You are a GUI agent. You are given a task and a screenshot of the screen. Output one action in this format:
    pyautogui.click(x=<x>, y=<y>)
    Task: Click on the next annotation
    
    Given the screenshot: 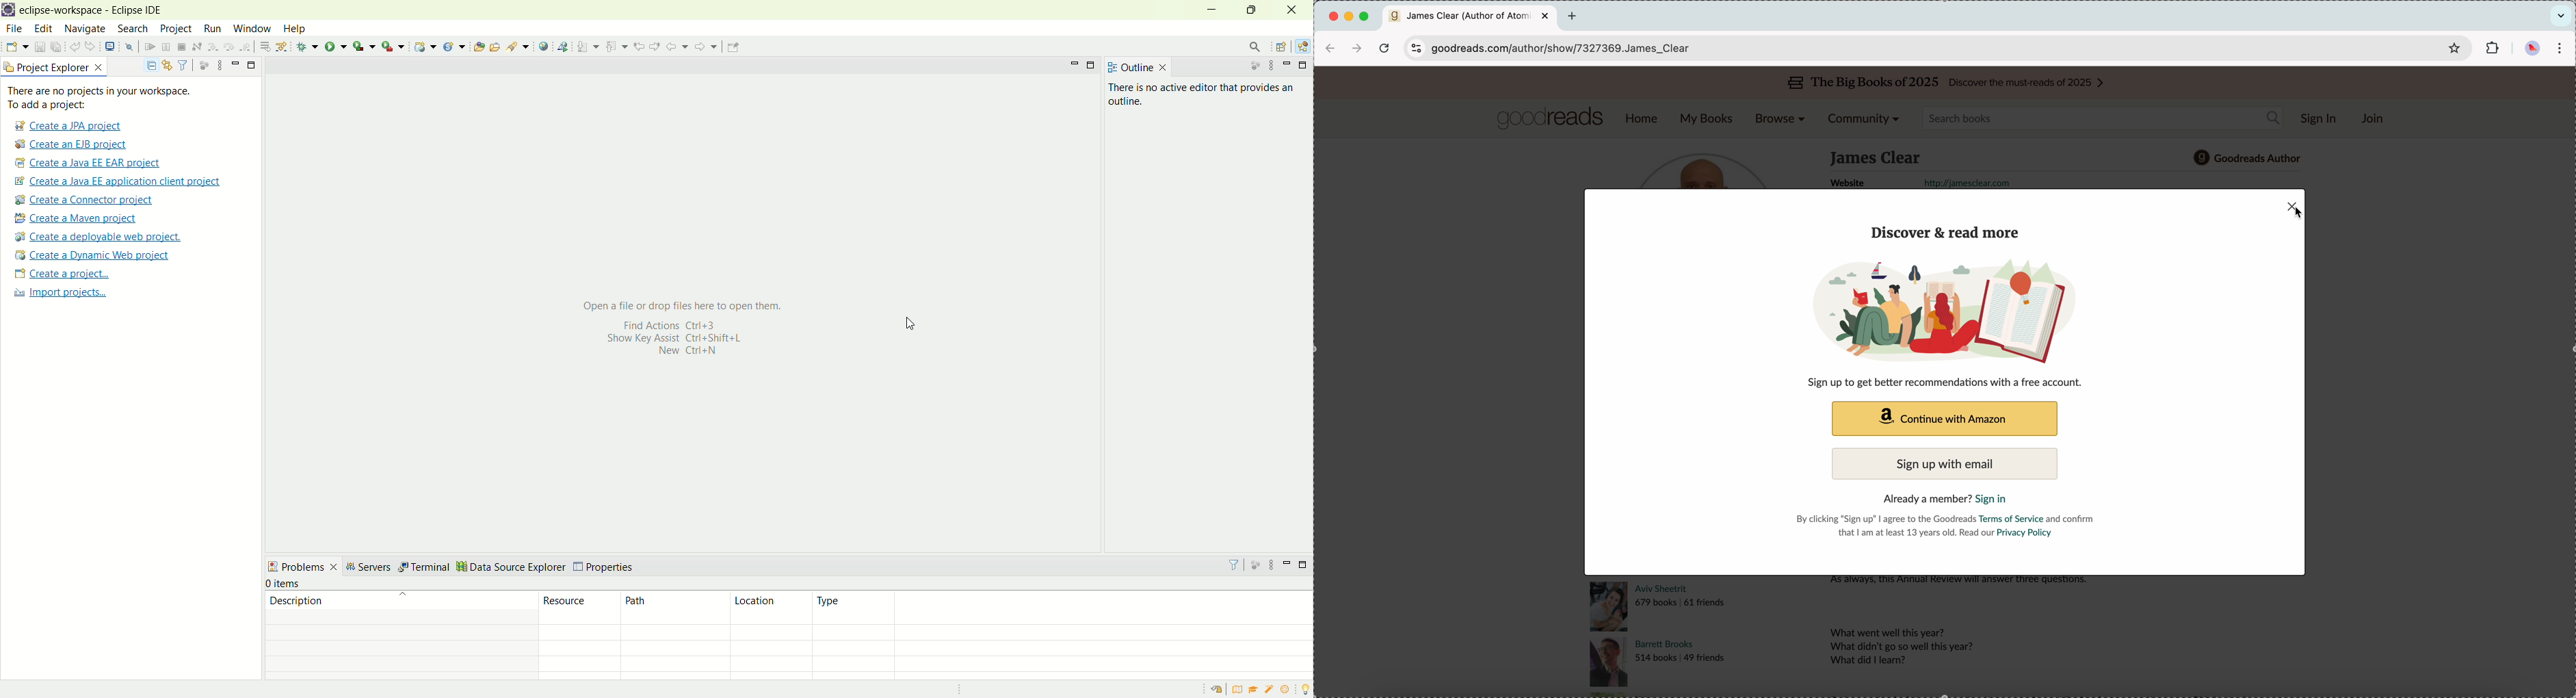 What is the action you would take?
    pyautogui.click(x=588, y=47)
    